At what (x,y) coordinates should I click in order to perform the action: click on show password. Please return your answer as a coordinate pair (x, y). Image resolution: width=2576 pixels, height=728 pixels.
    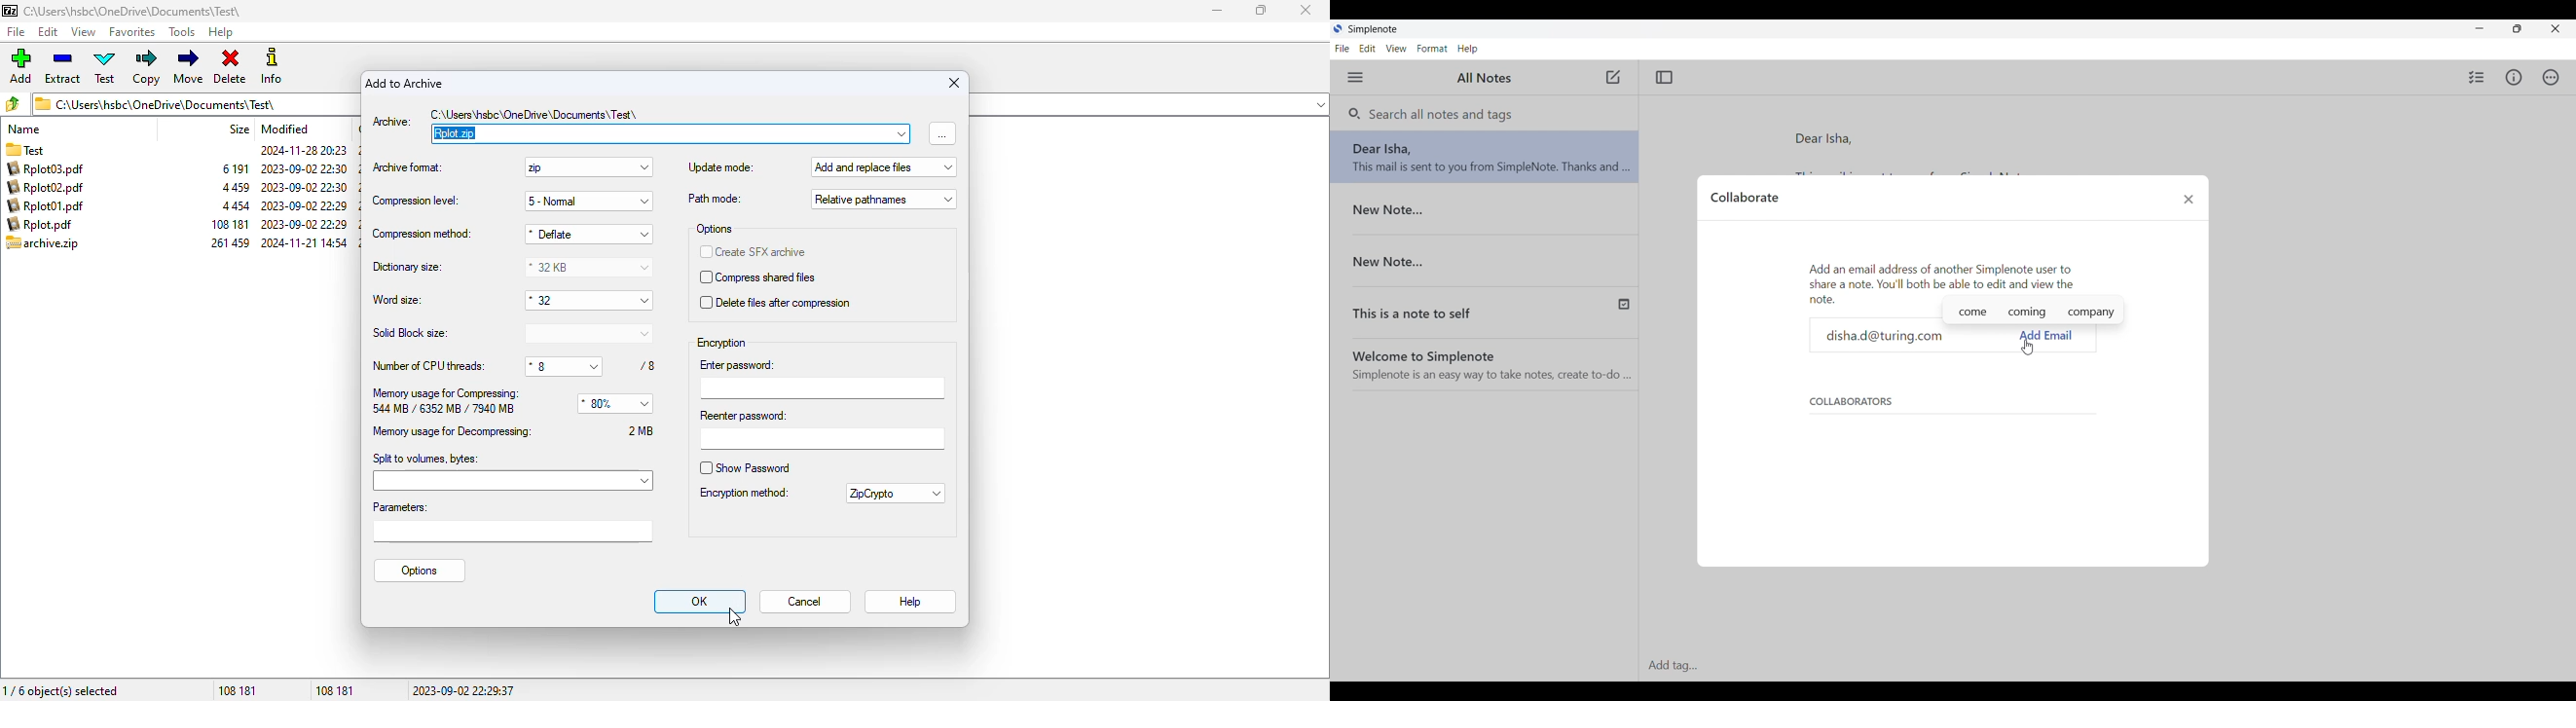
    Looking at the image, I should click on (746, 467).